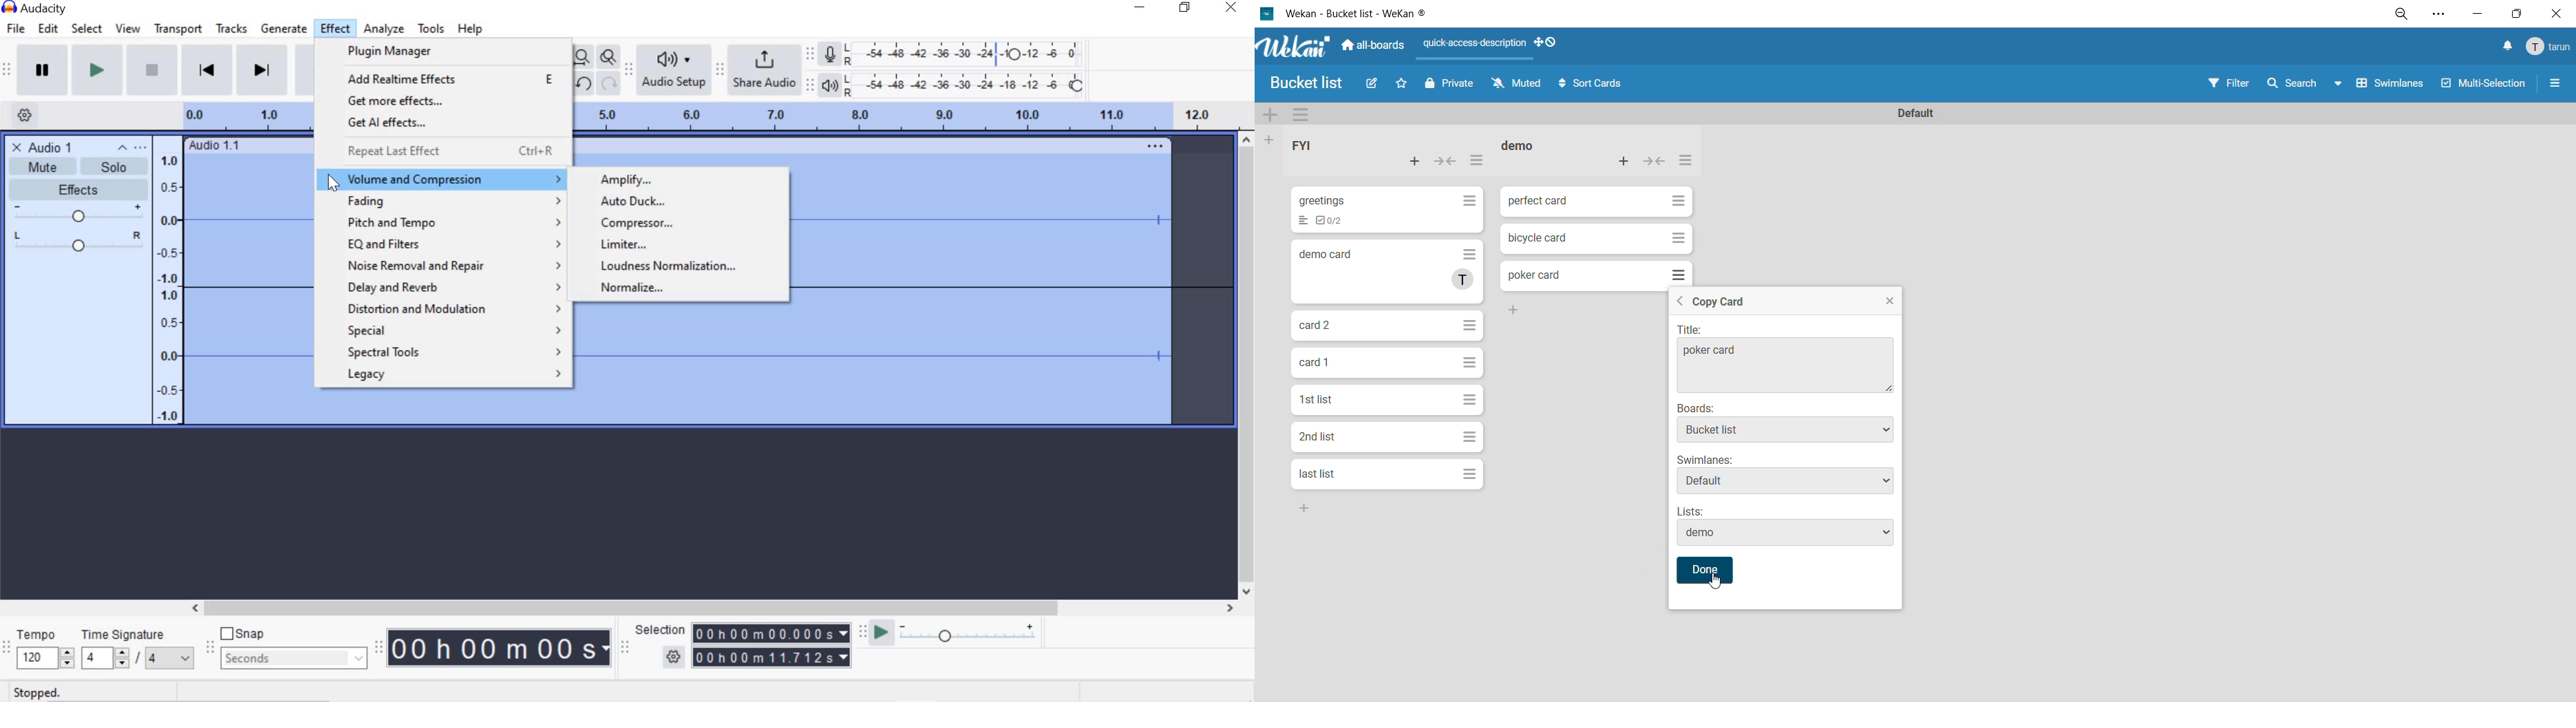 The height and width of the screenshot is (728, 2576). Describe the element at coordinates (1683, 162) in the screenshot. I see `list actions` at that location.